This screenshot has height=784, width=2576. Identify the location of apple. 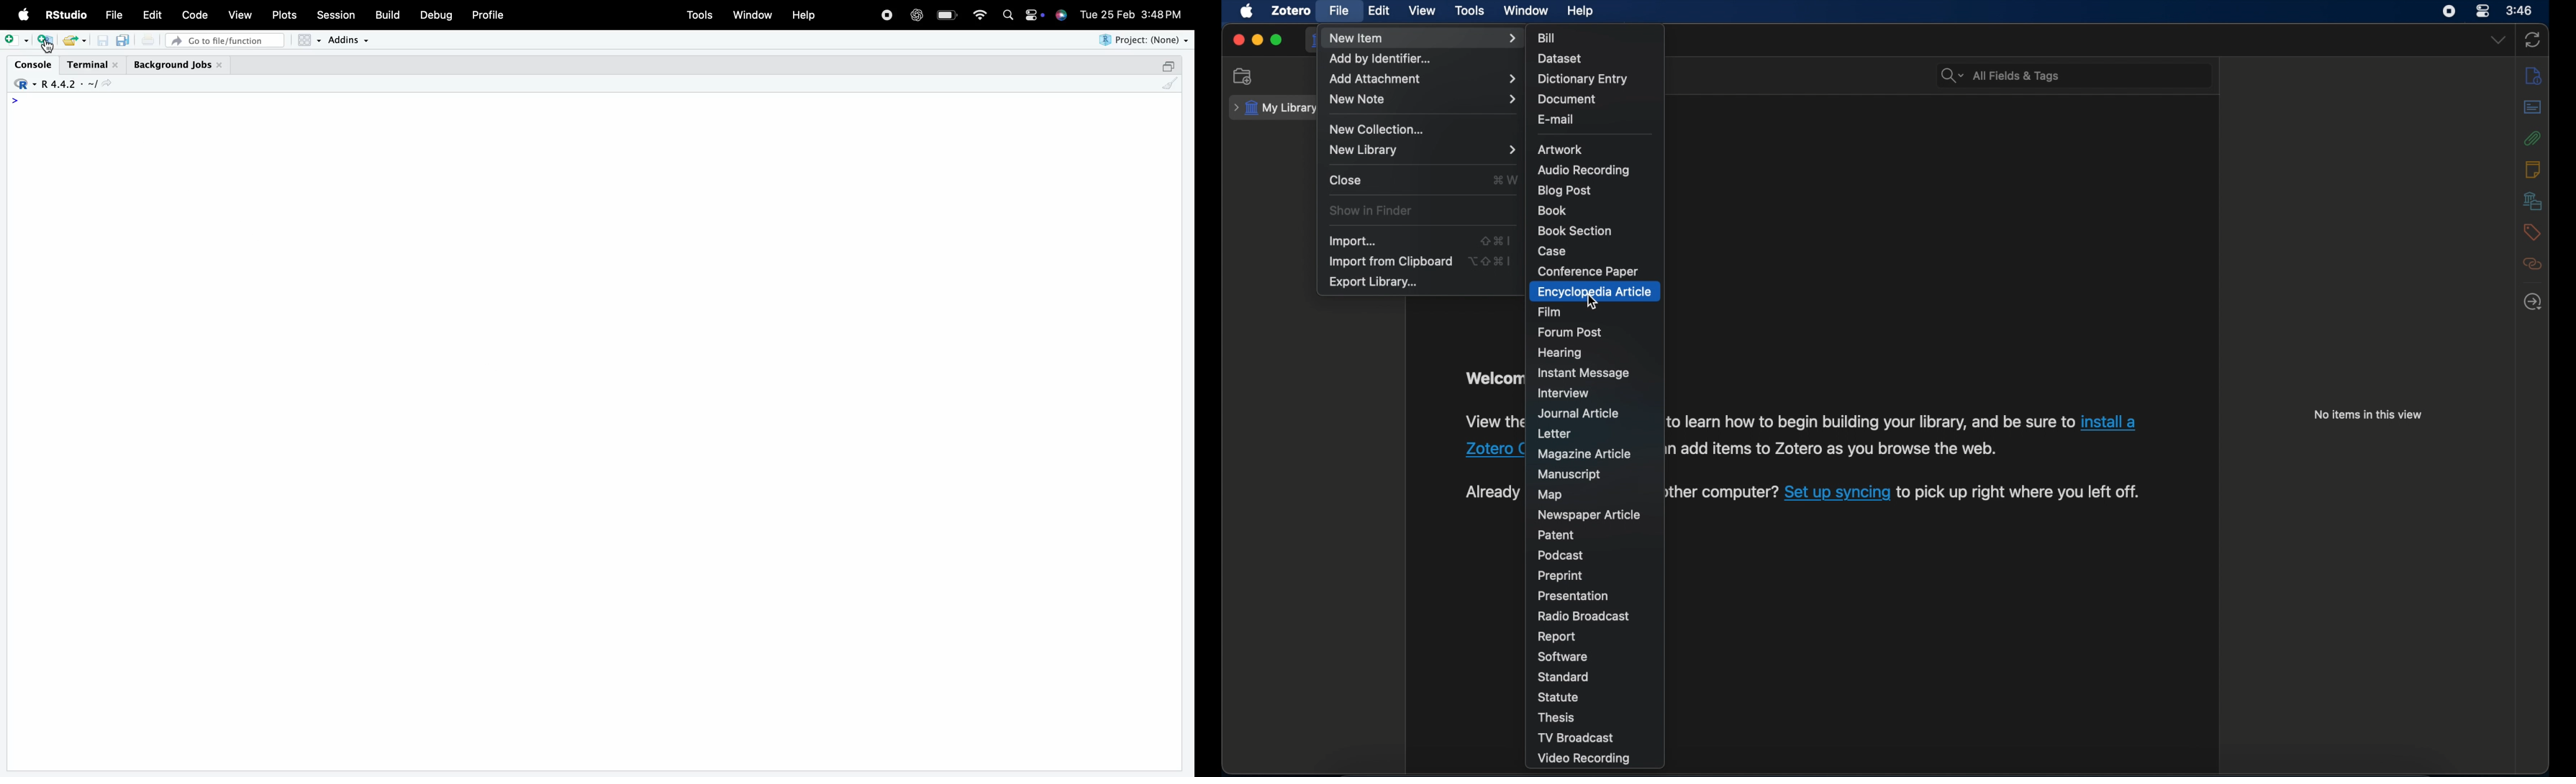
(1246, 11).